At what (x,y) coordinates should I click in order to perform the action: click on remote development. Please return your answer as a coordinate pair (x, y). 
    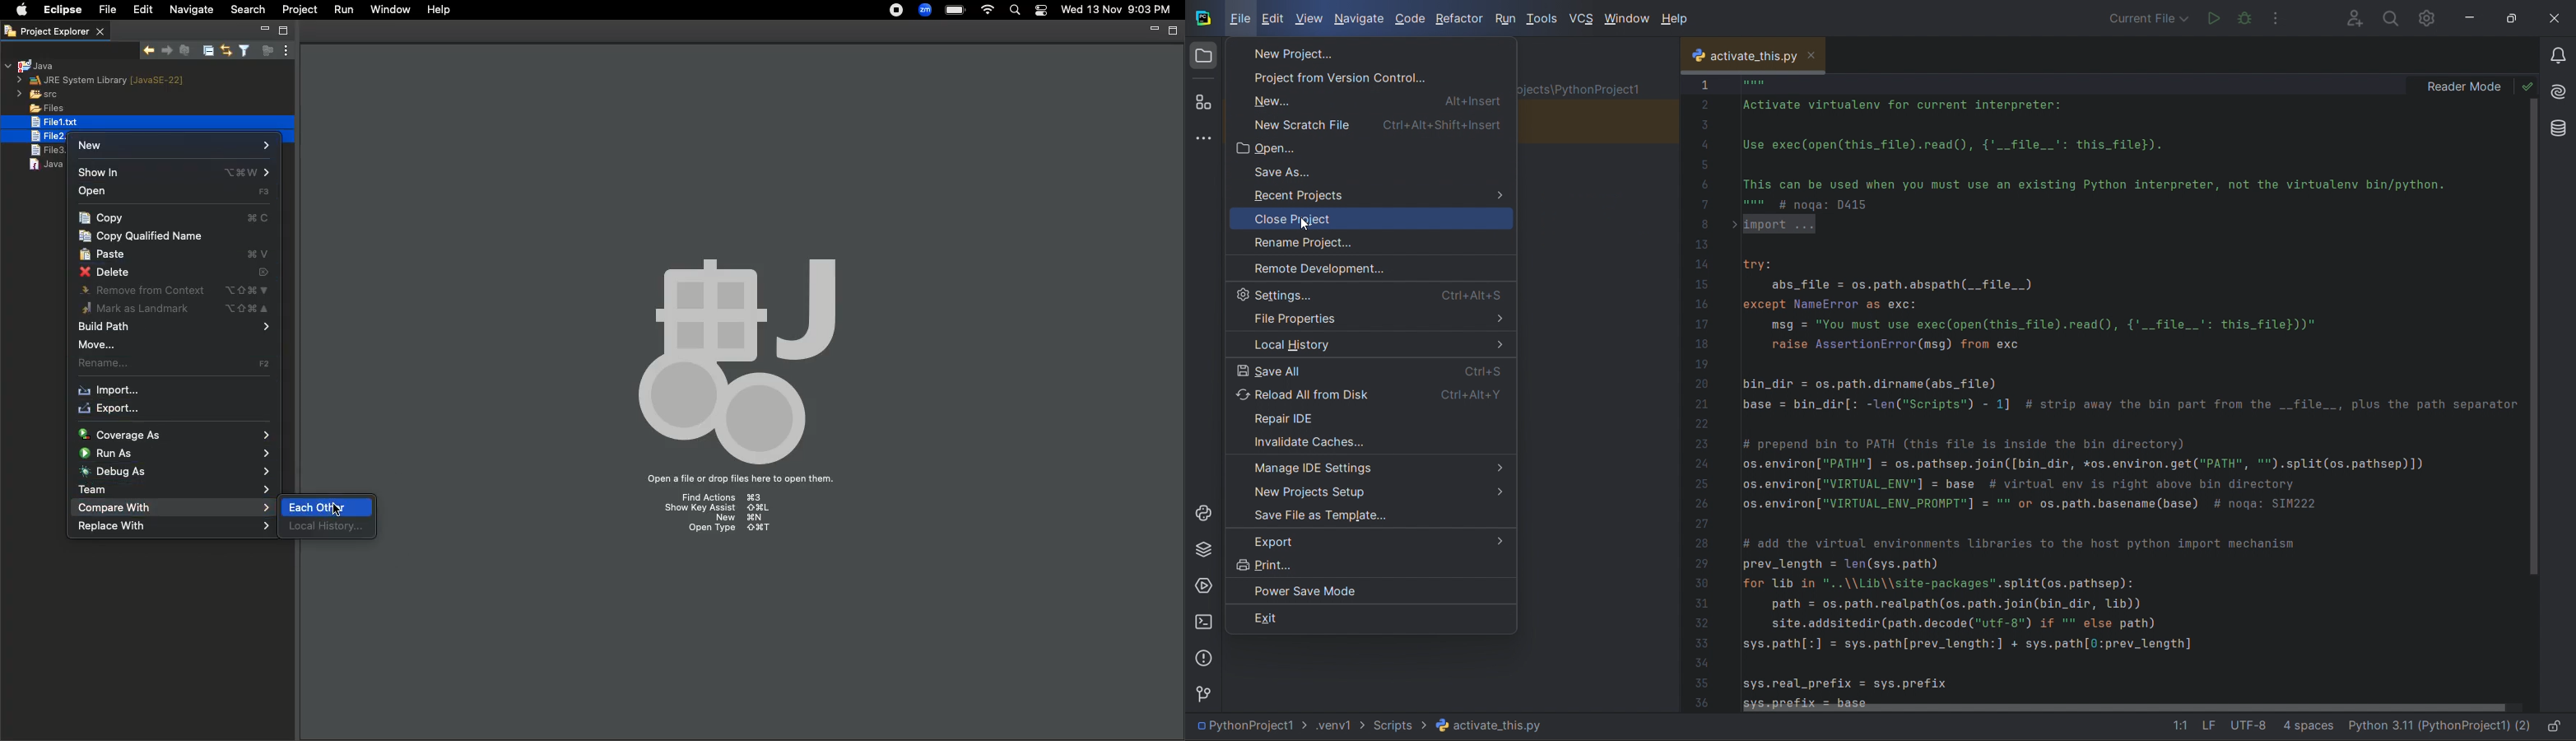
    Looking at the image, I should click on (1366, 266).